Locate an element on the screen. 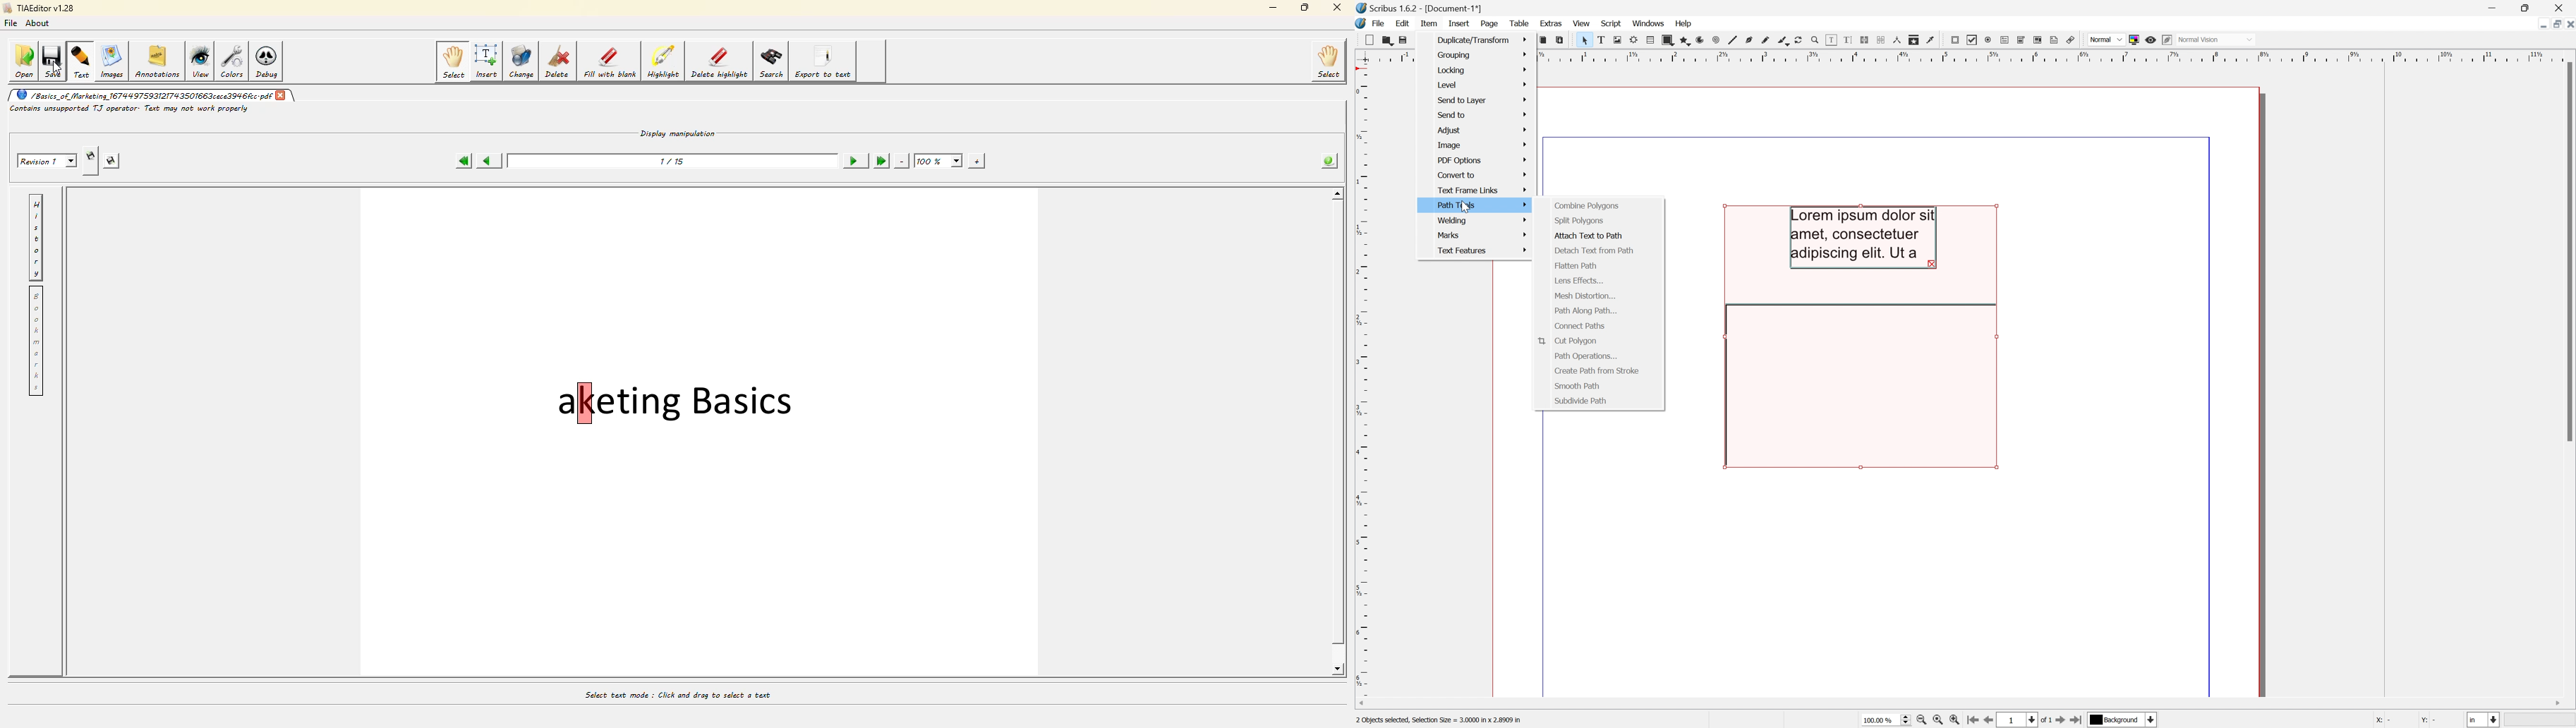  Copy is located at coordinates (1543, 40).